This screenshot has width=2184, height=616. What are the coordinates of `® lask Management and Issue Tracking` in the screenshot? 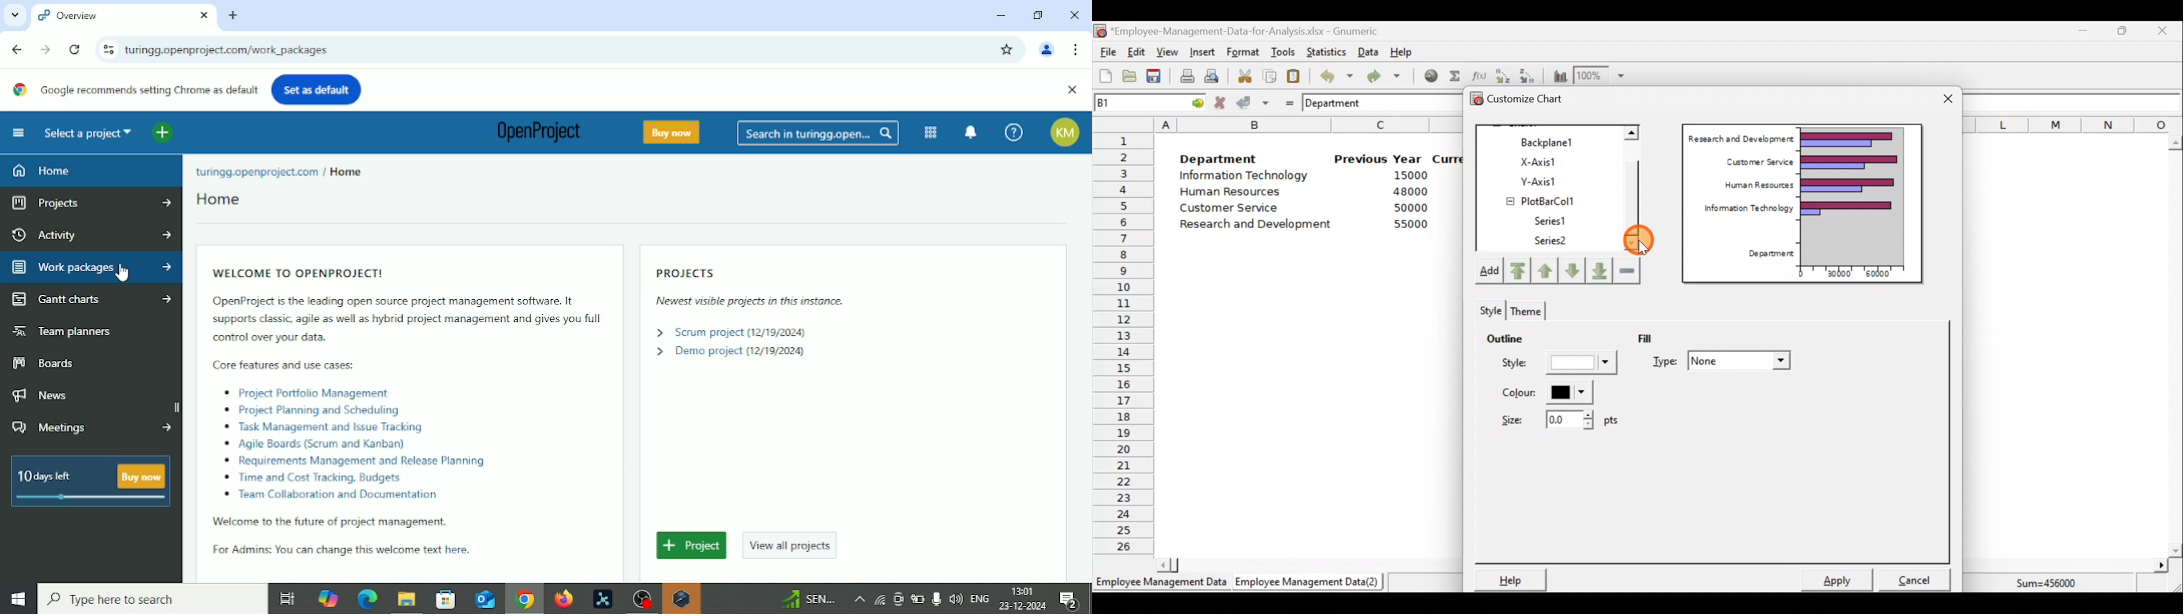 It's located at (324, 428).